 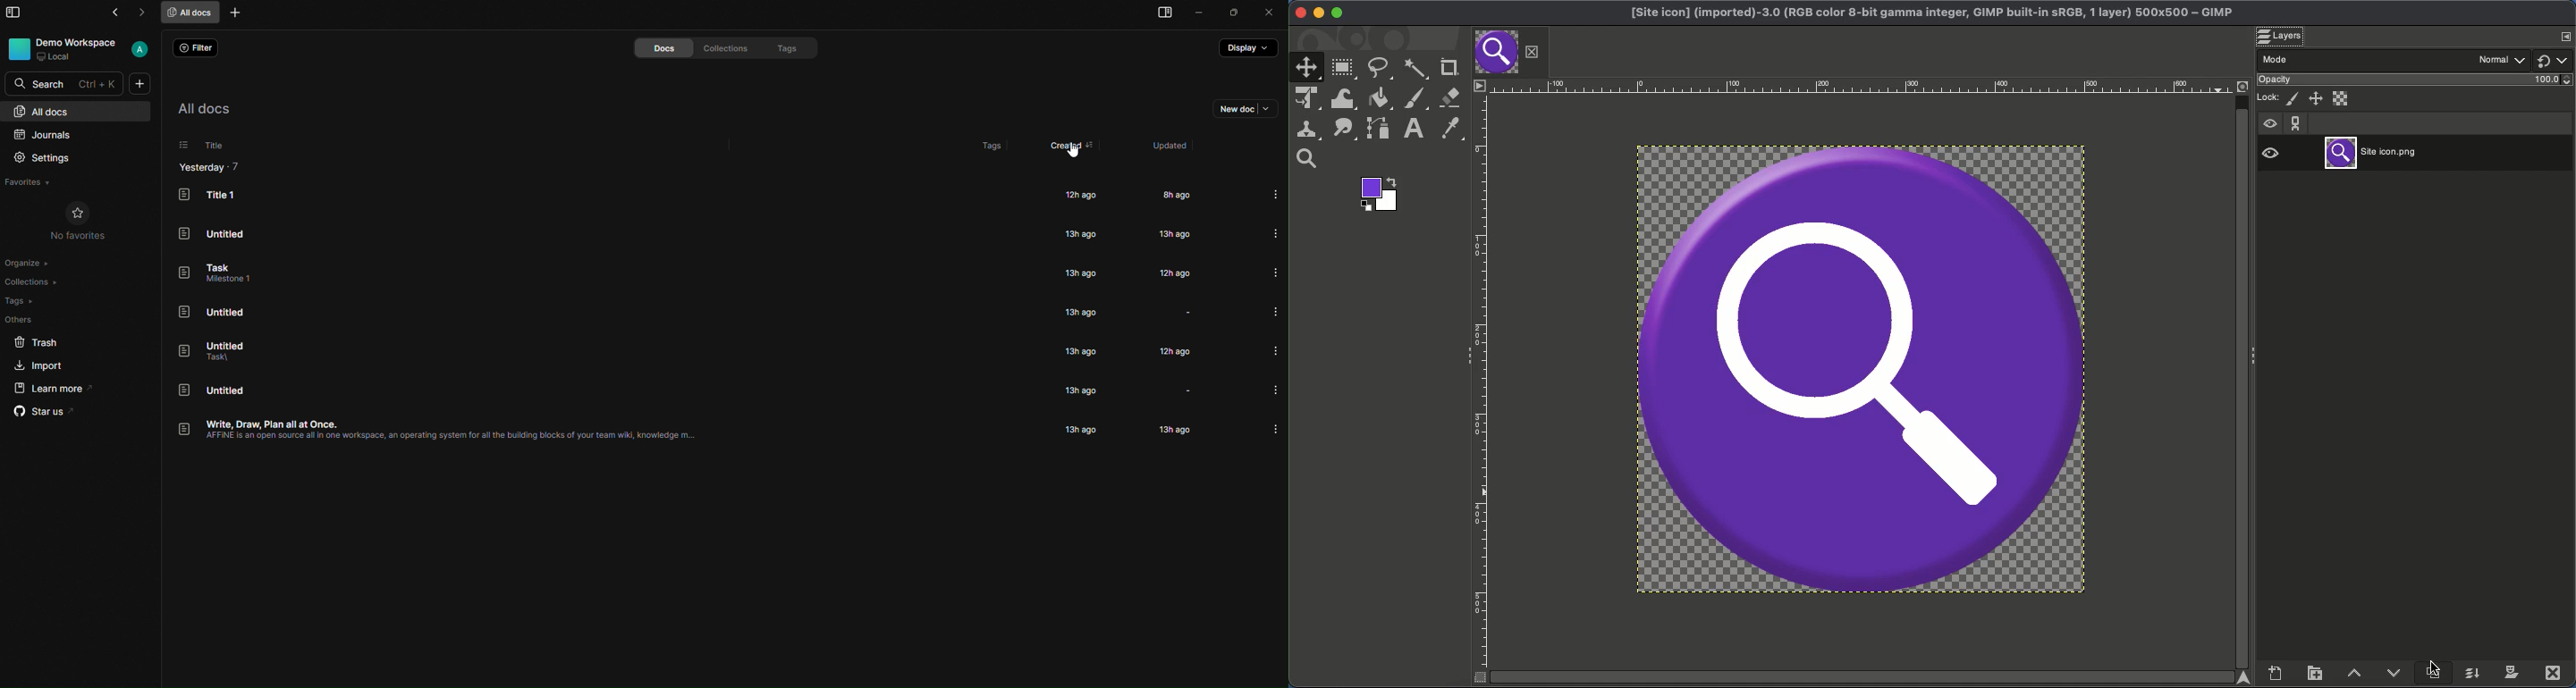 I want to click on Chain, so click(x=2295, y=122).